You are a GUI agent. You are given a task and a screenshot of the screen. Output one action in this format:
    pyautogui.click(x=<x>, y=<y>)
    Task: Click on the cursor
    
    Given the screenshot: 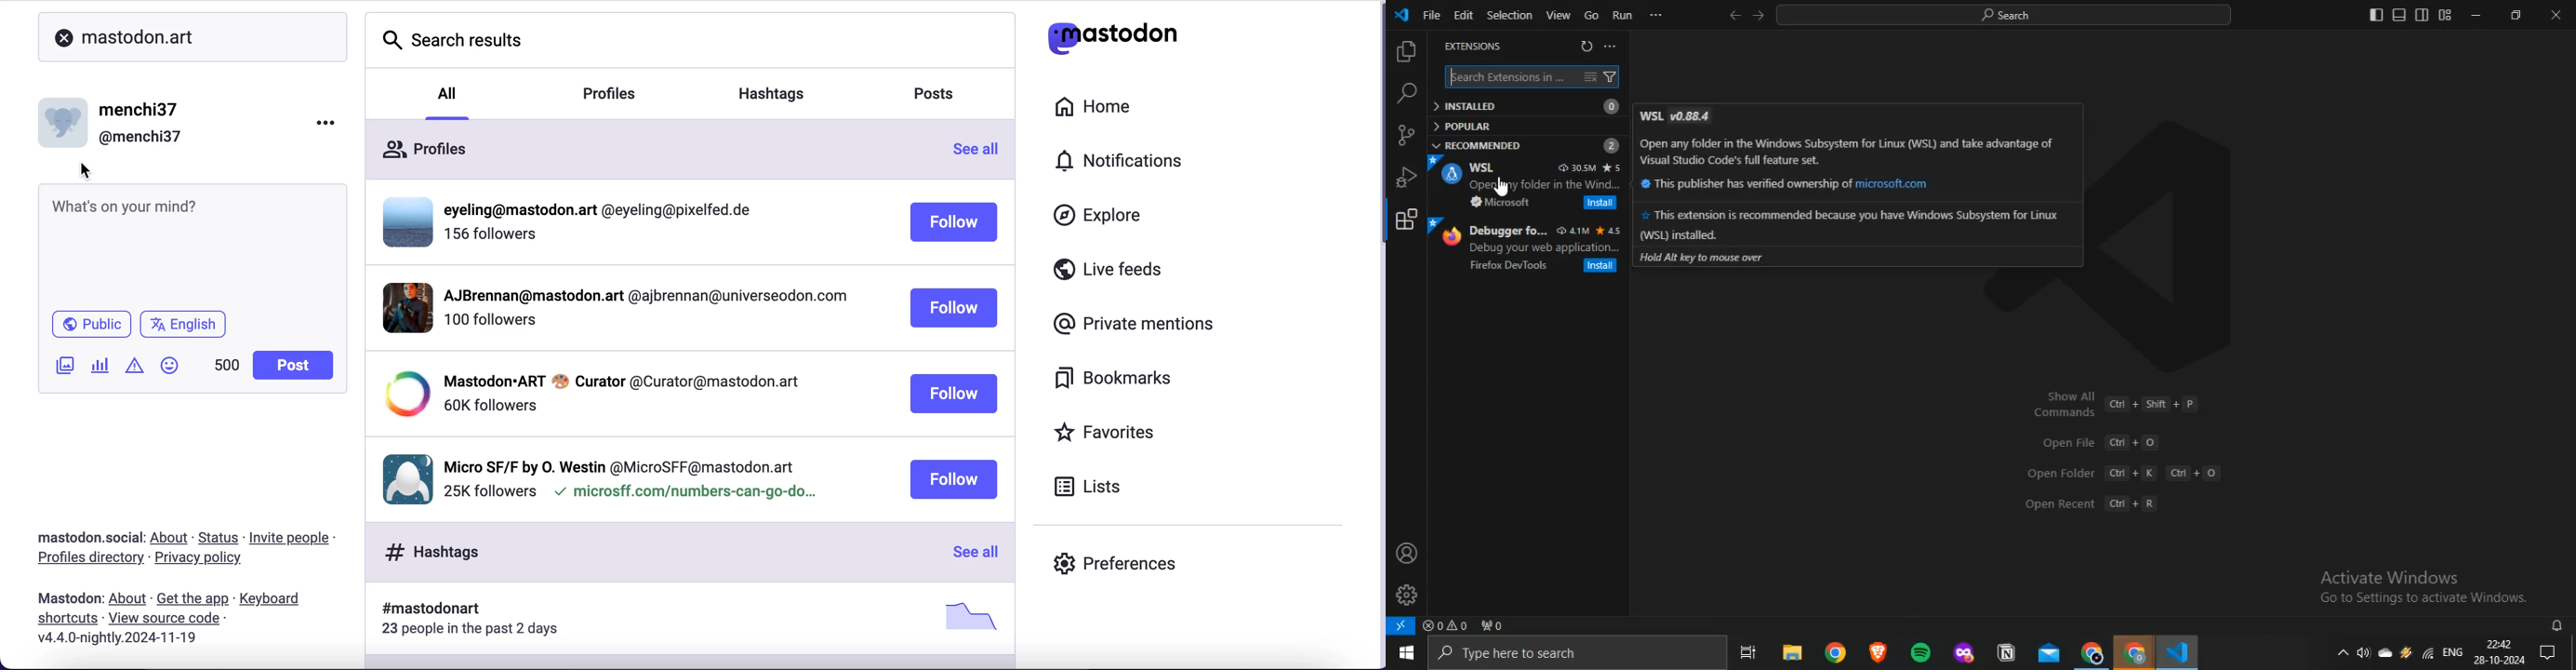 What is the action you would take?
    pyautogui.click(x=87, y=169)
    